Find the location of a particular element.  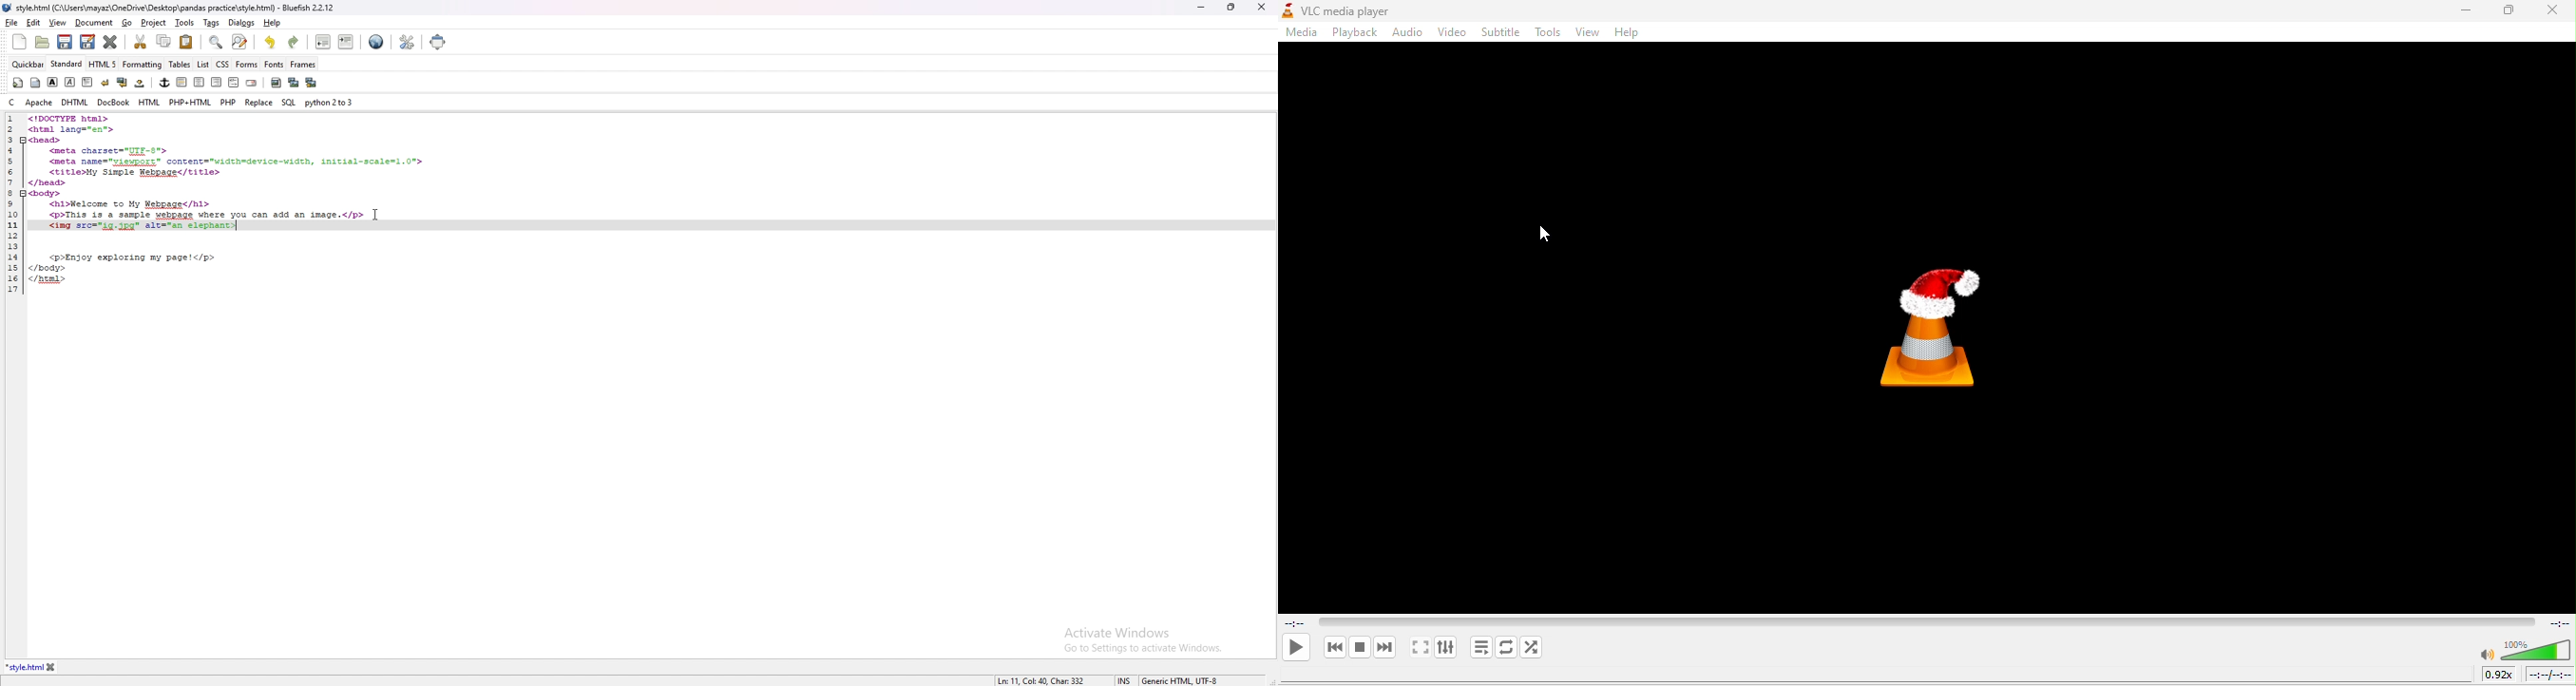

stop playback is located at coordinates (1361, 647).